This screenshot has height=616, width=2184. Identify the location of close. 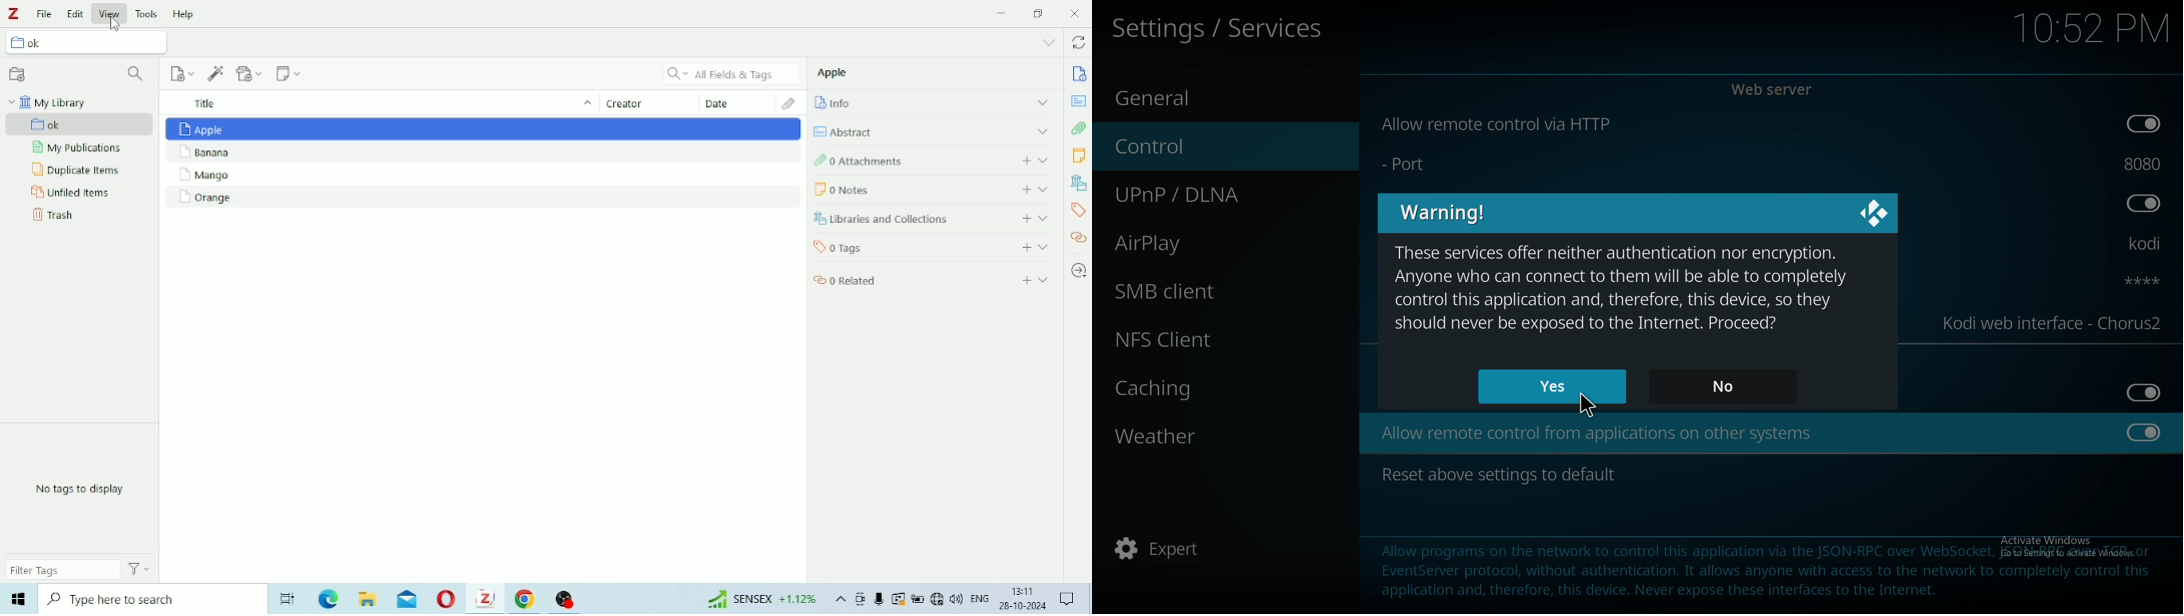
(1874, 214).